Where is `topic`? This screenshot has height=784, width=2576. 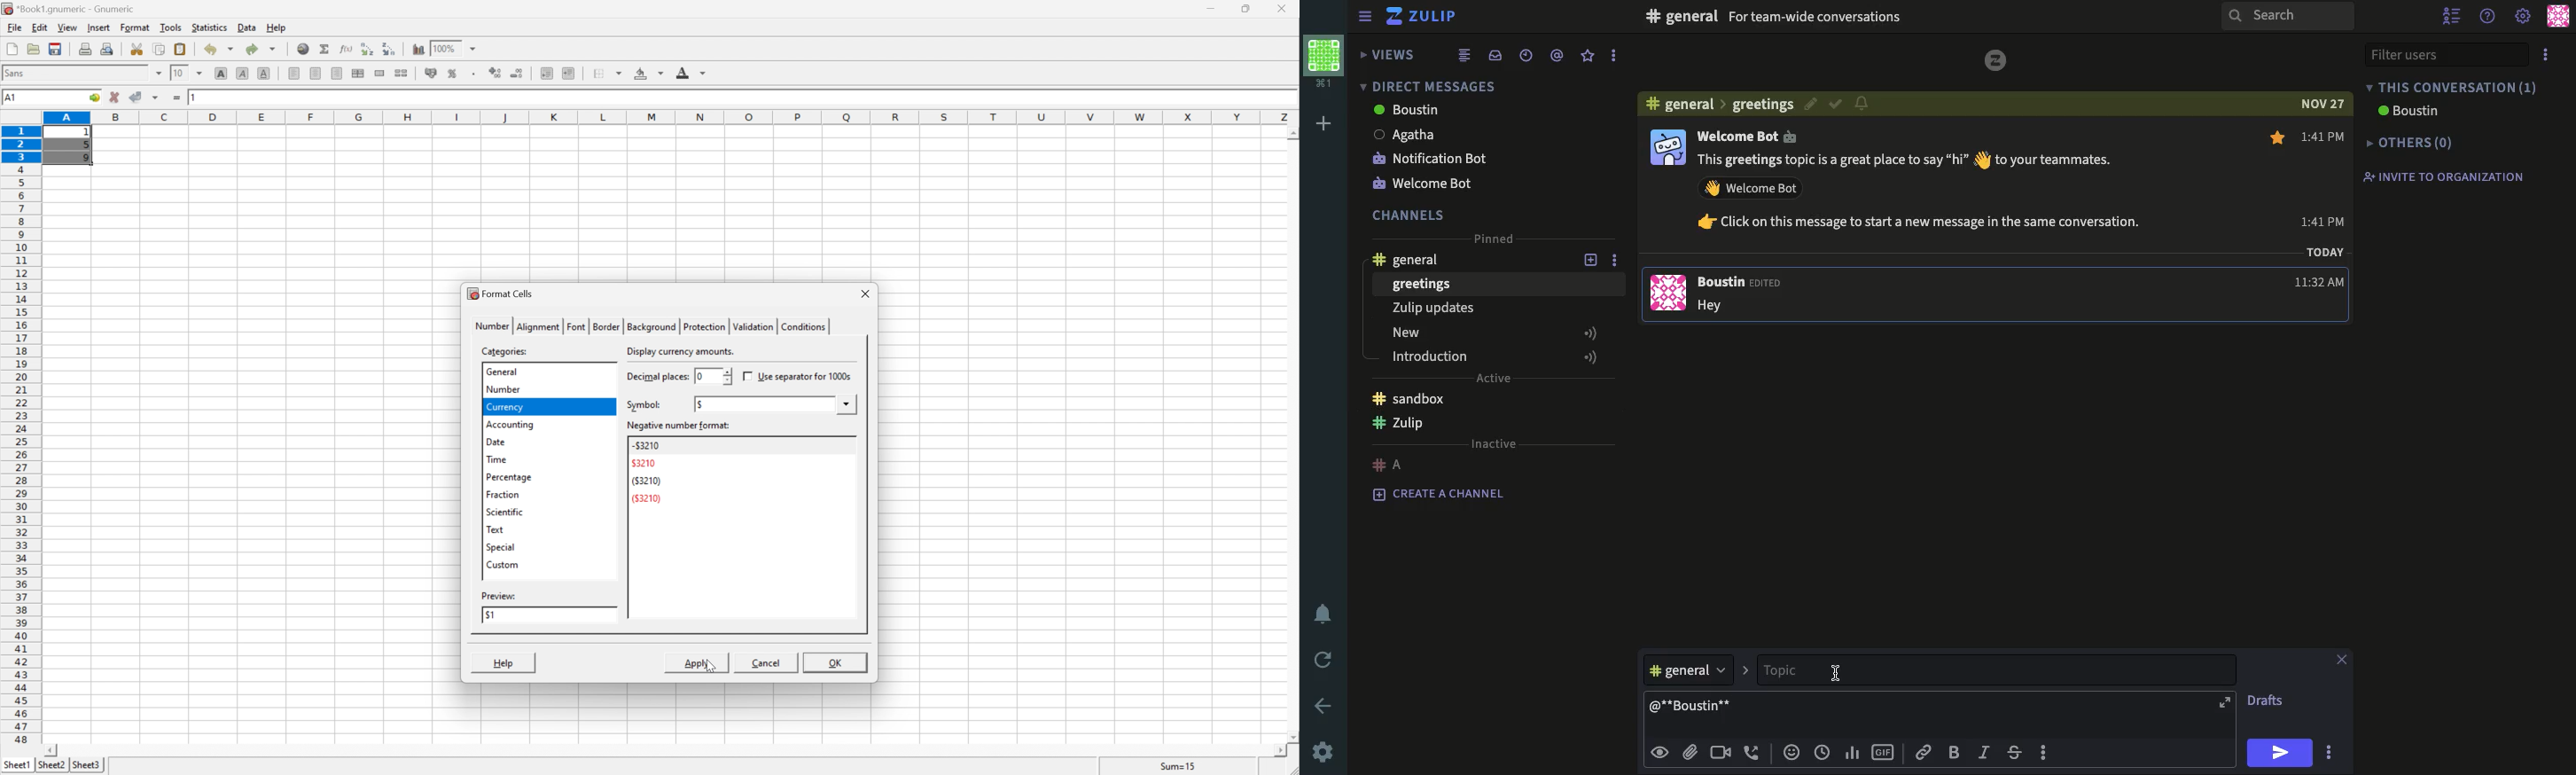
topic is located at coordinates (1812, 669).